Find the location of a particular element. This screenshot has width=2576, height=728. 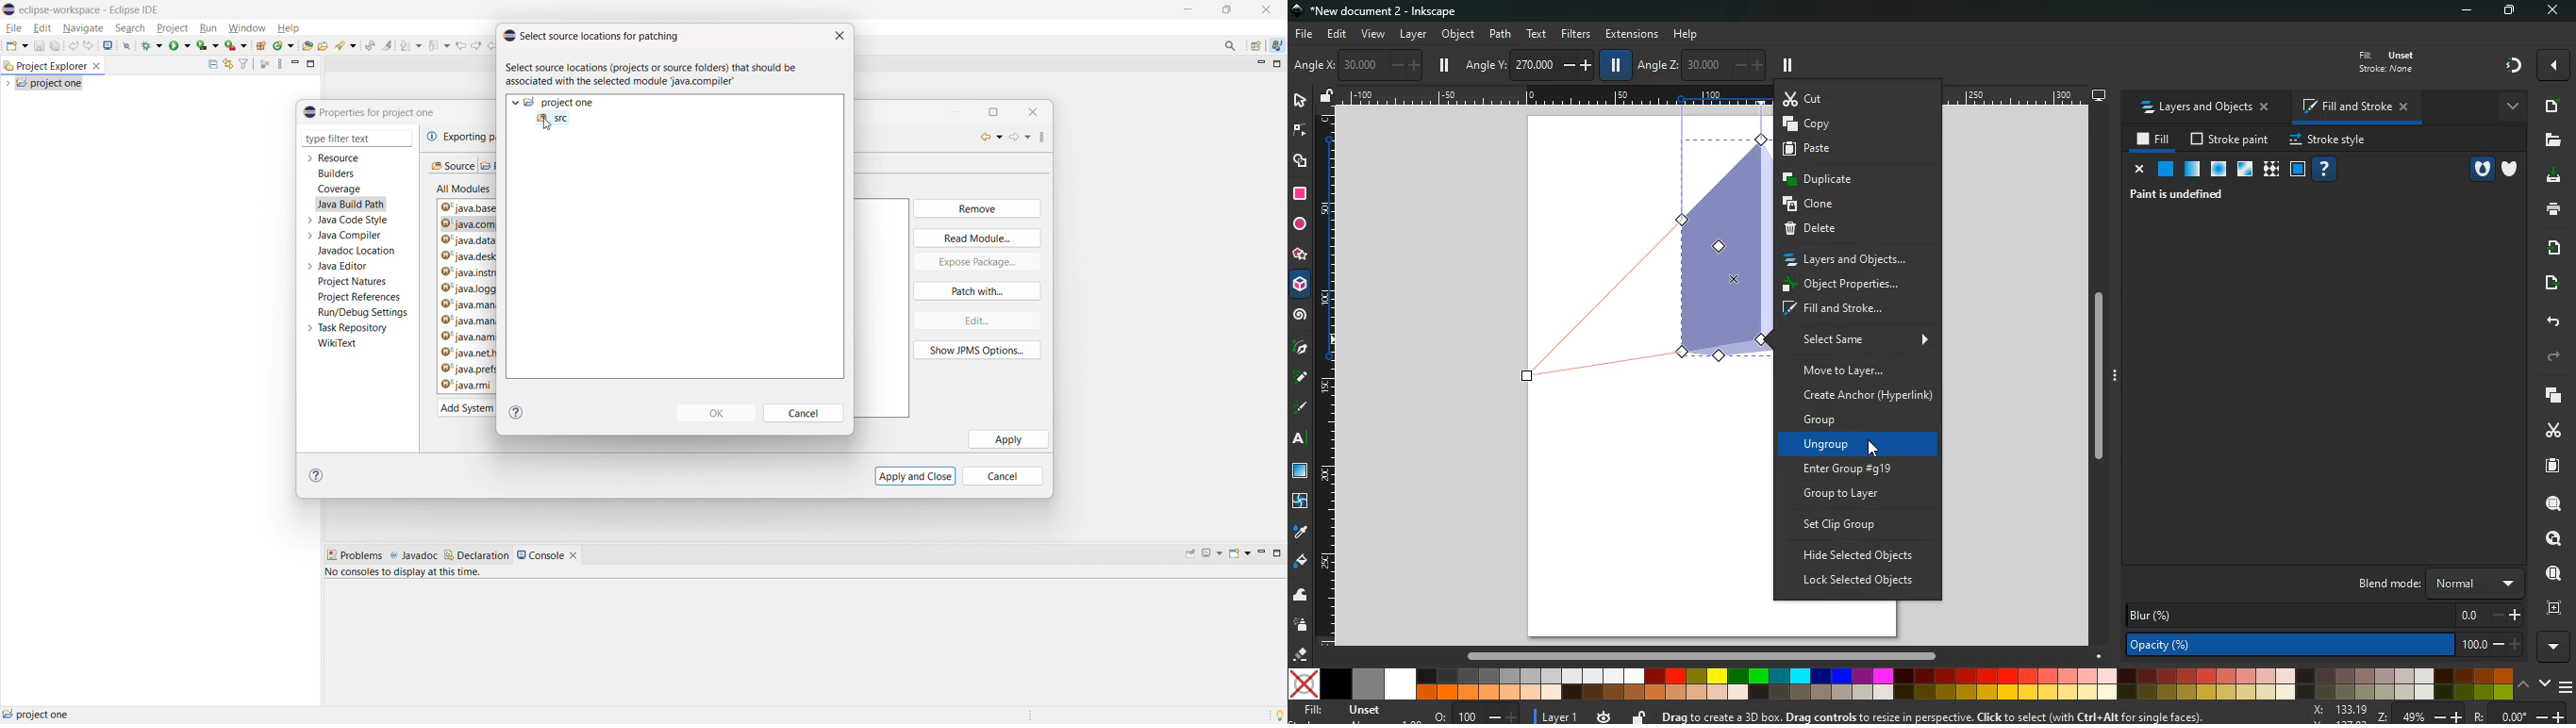

read module is located at coordinates (977, 237).